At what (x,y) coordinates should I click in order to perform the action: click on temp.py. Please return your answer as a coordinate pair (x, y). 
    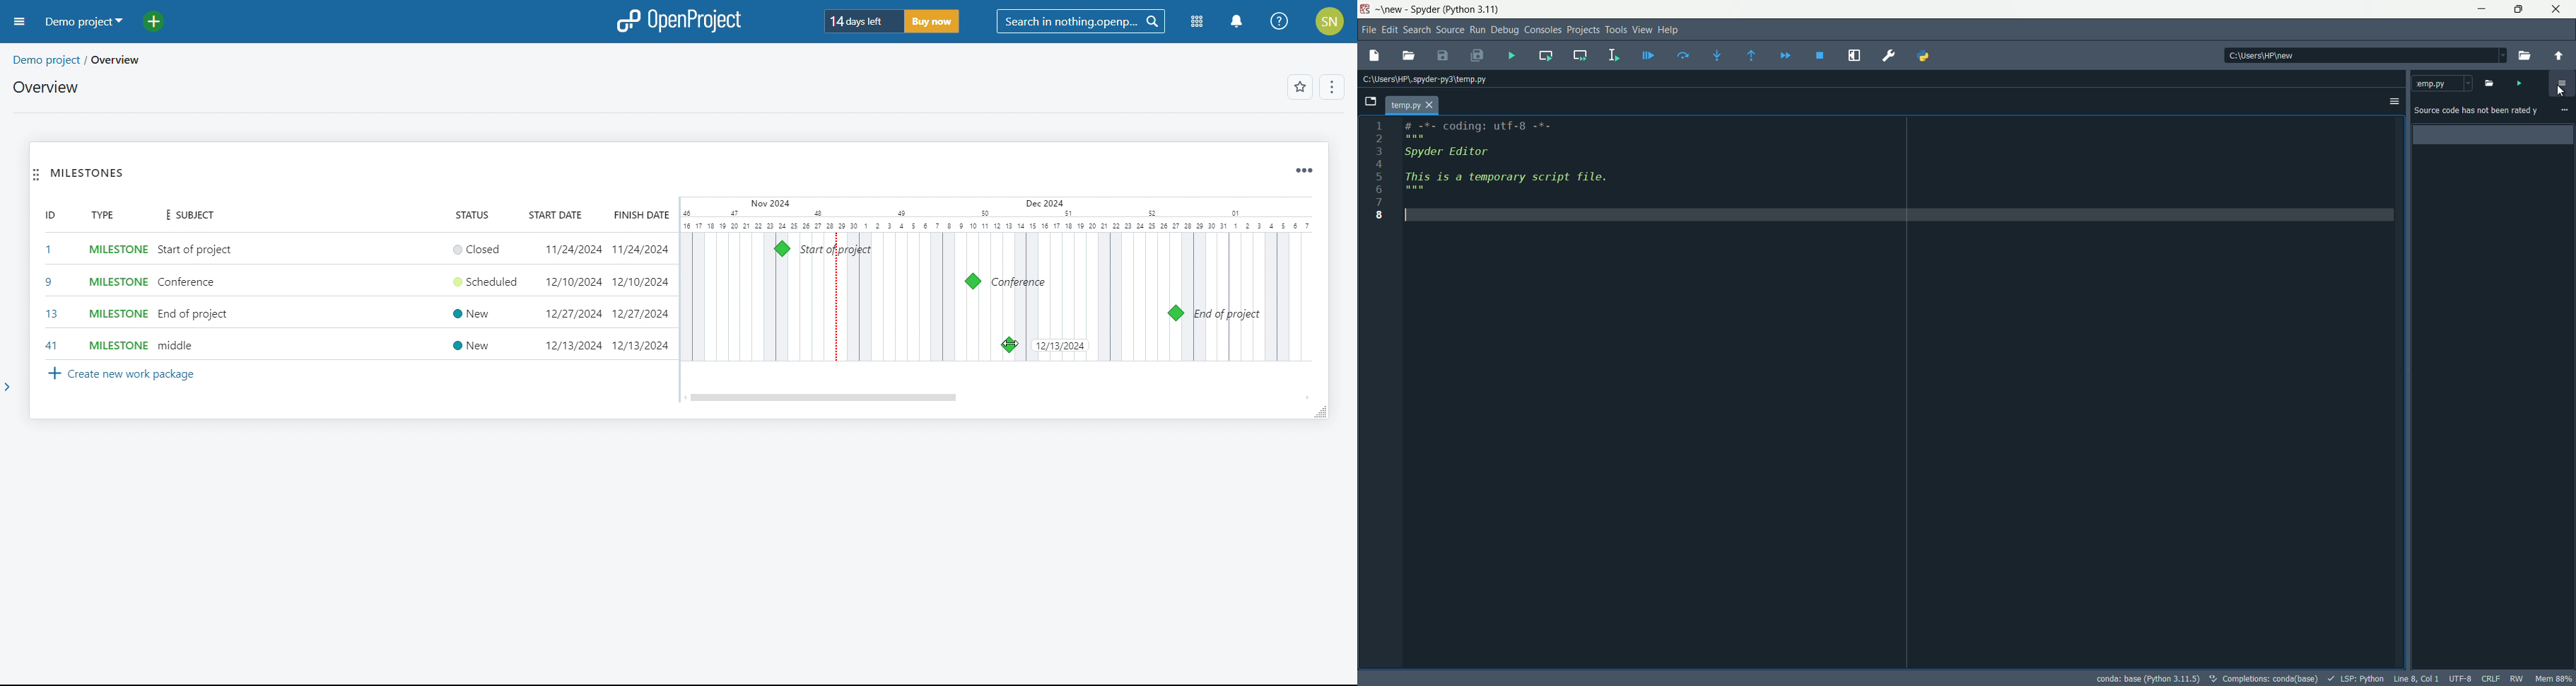
    Looking at the image, I should click on (1413, 105).